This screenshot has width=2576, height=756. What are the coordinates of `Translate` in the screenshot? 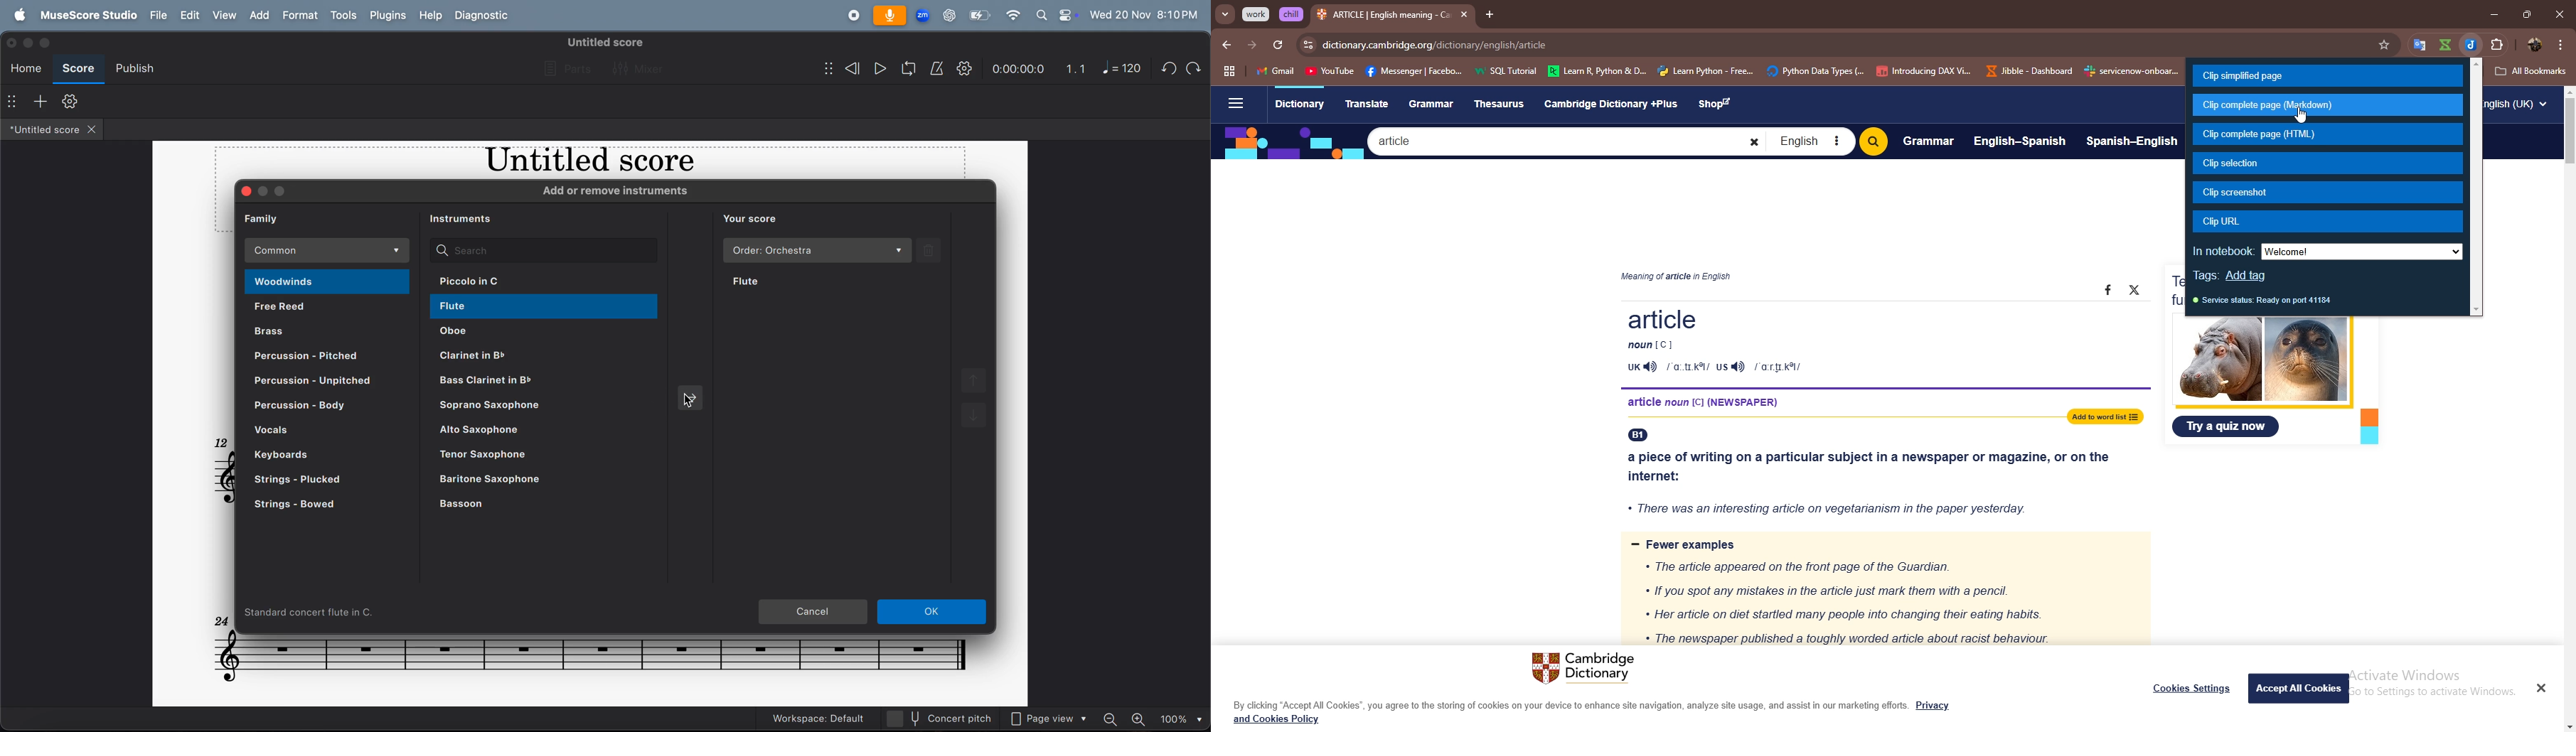 It's located at (1367, 102).